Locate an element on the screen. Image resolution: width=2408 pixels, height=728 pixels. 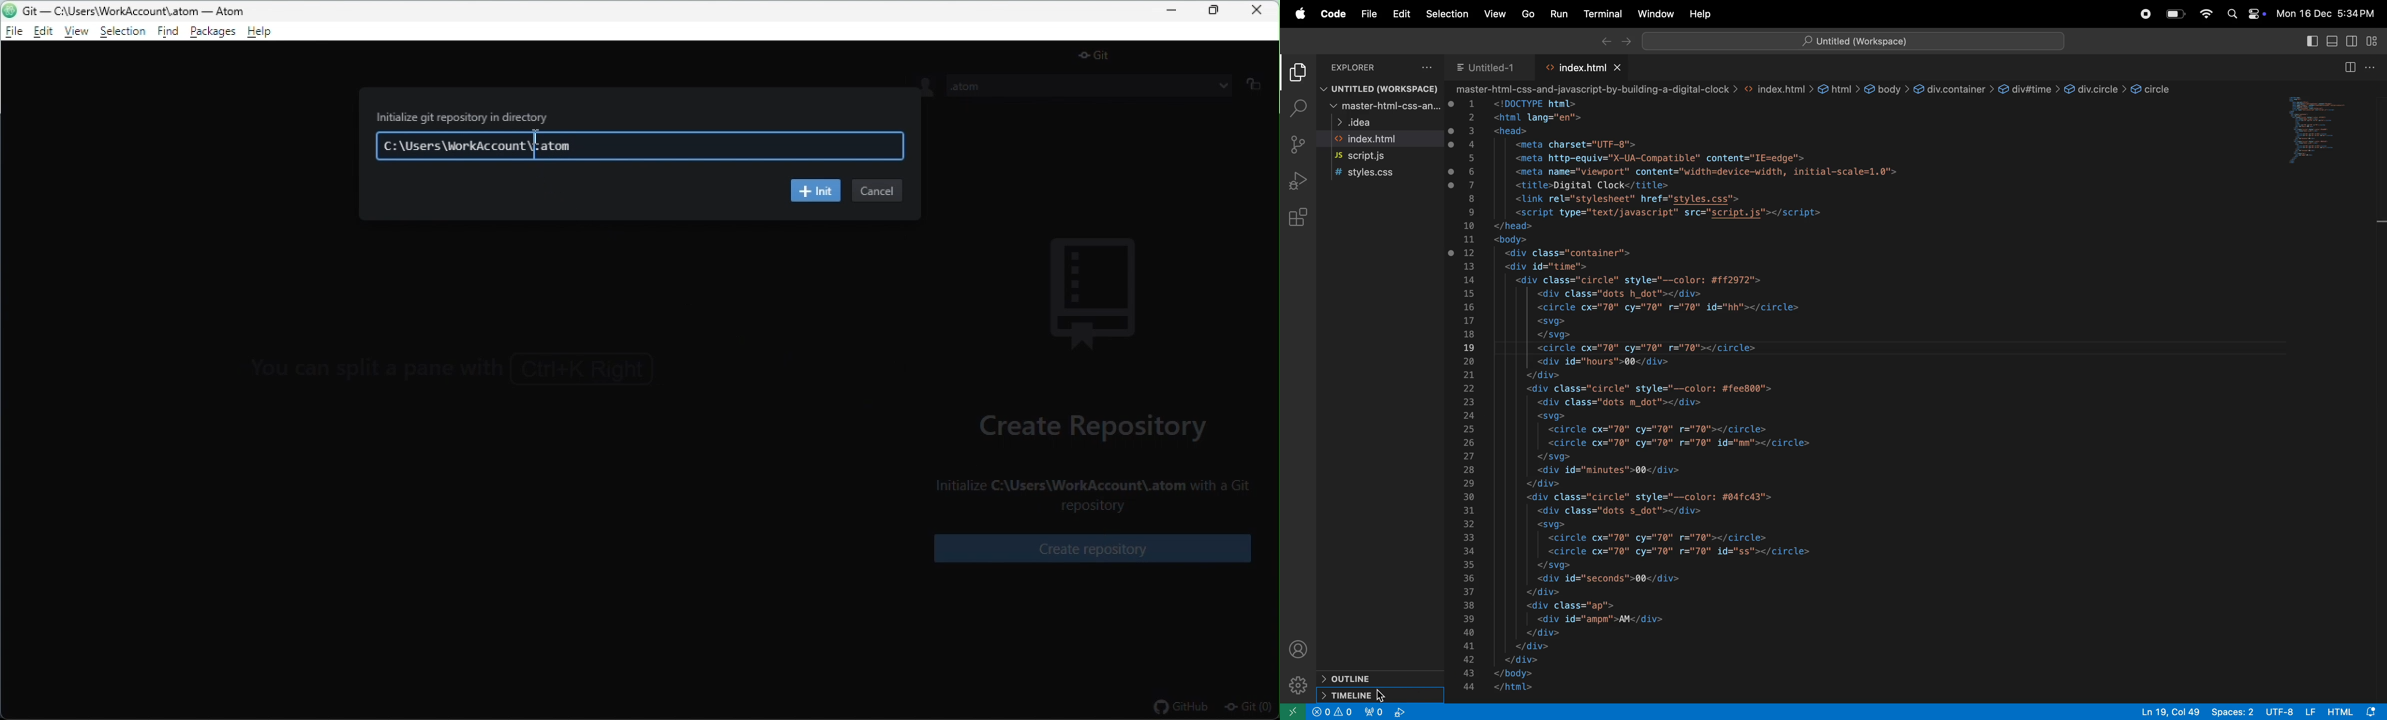
background image is located at coordinates (1100, 292).